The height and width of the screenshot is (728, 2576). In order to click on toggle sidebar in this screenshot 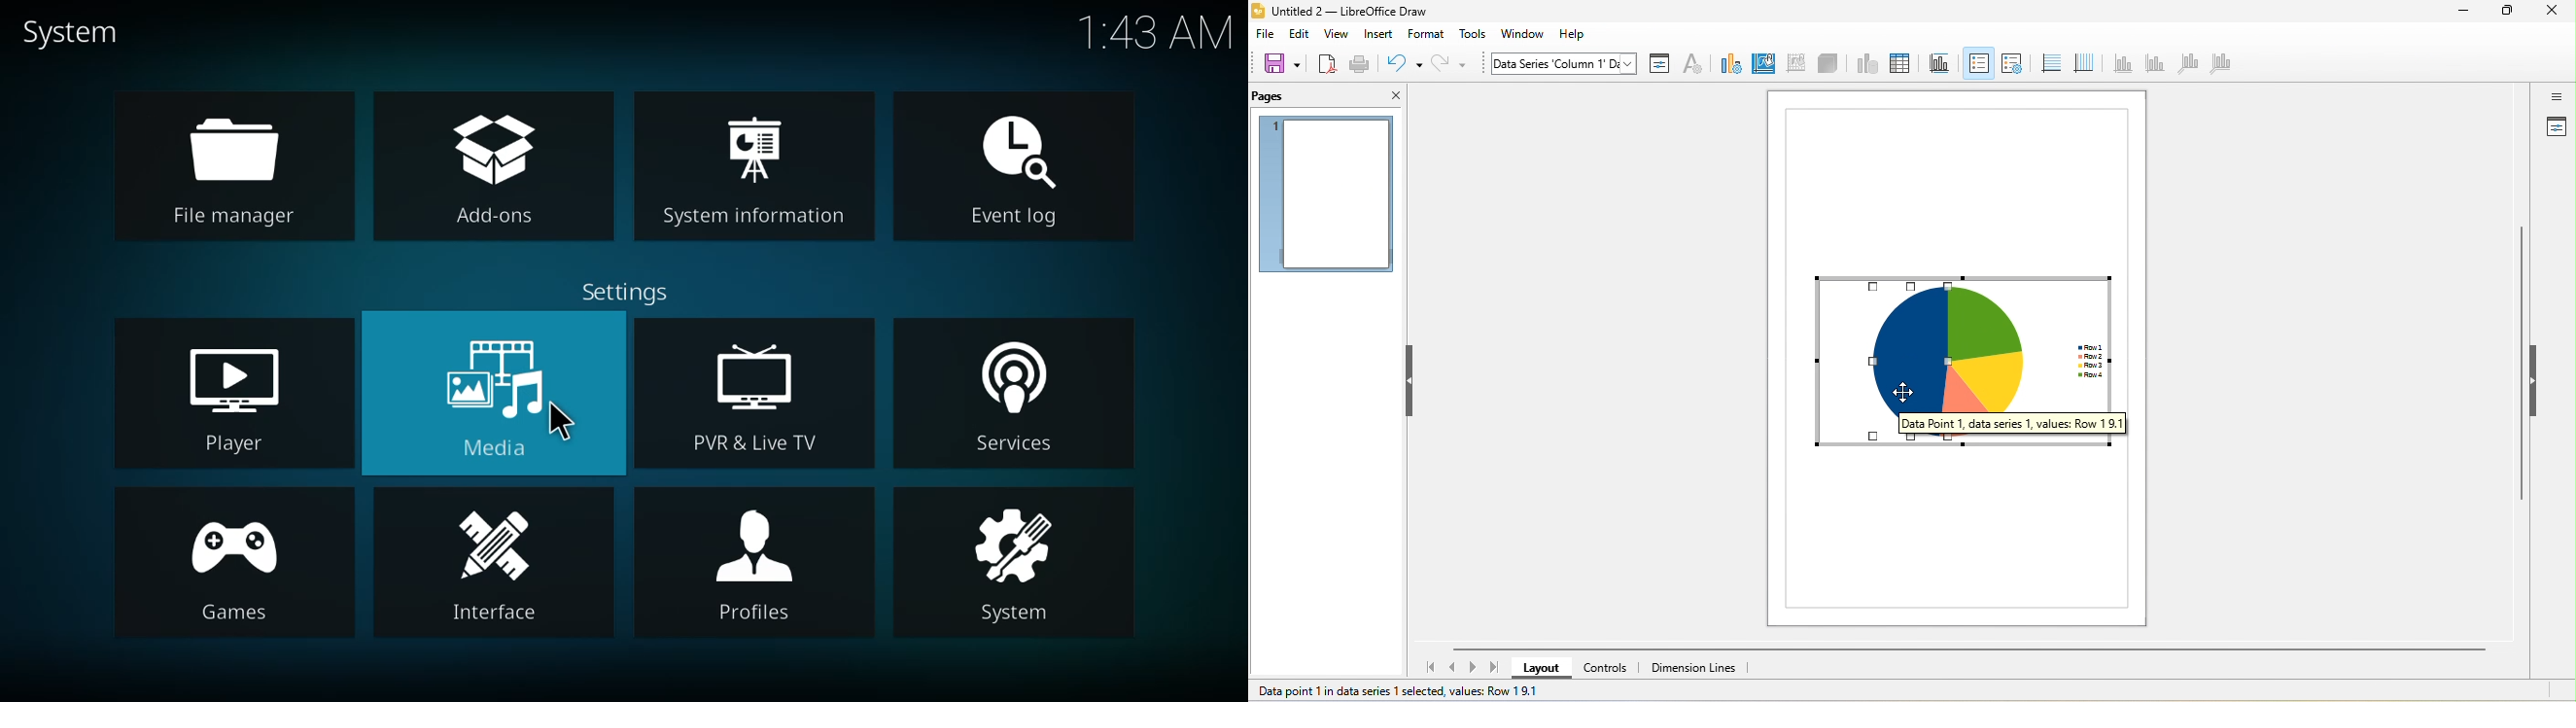, I will do `click(2556, 96)`.